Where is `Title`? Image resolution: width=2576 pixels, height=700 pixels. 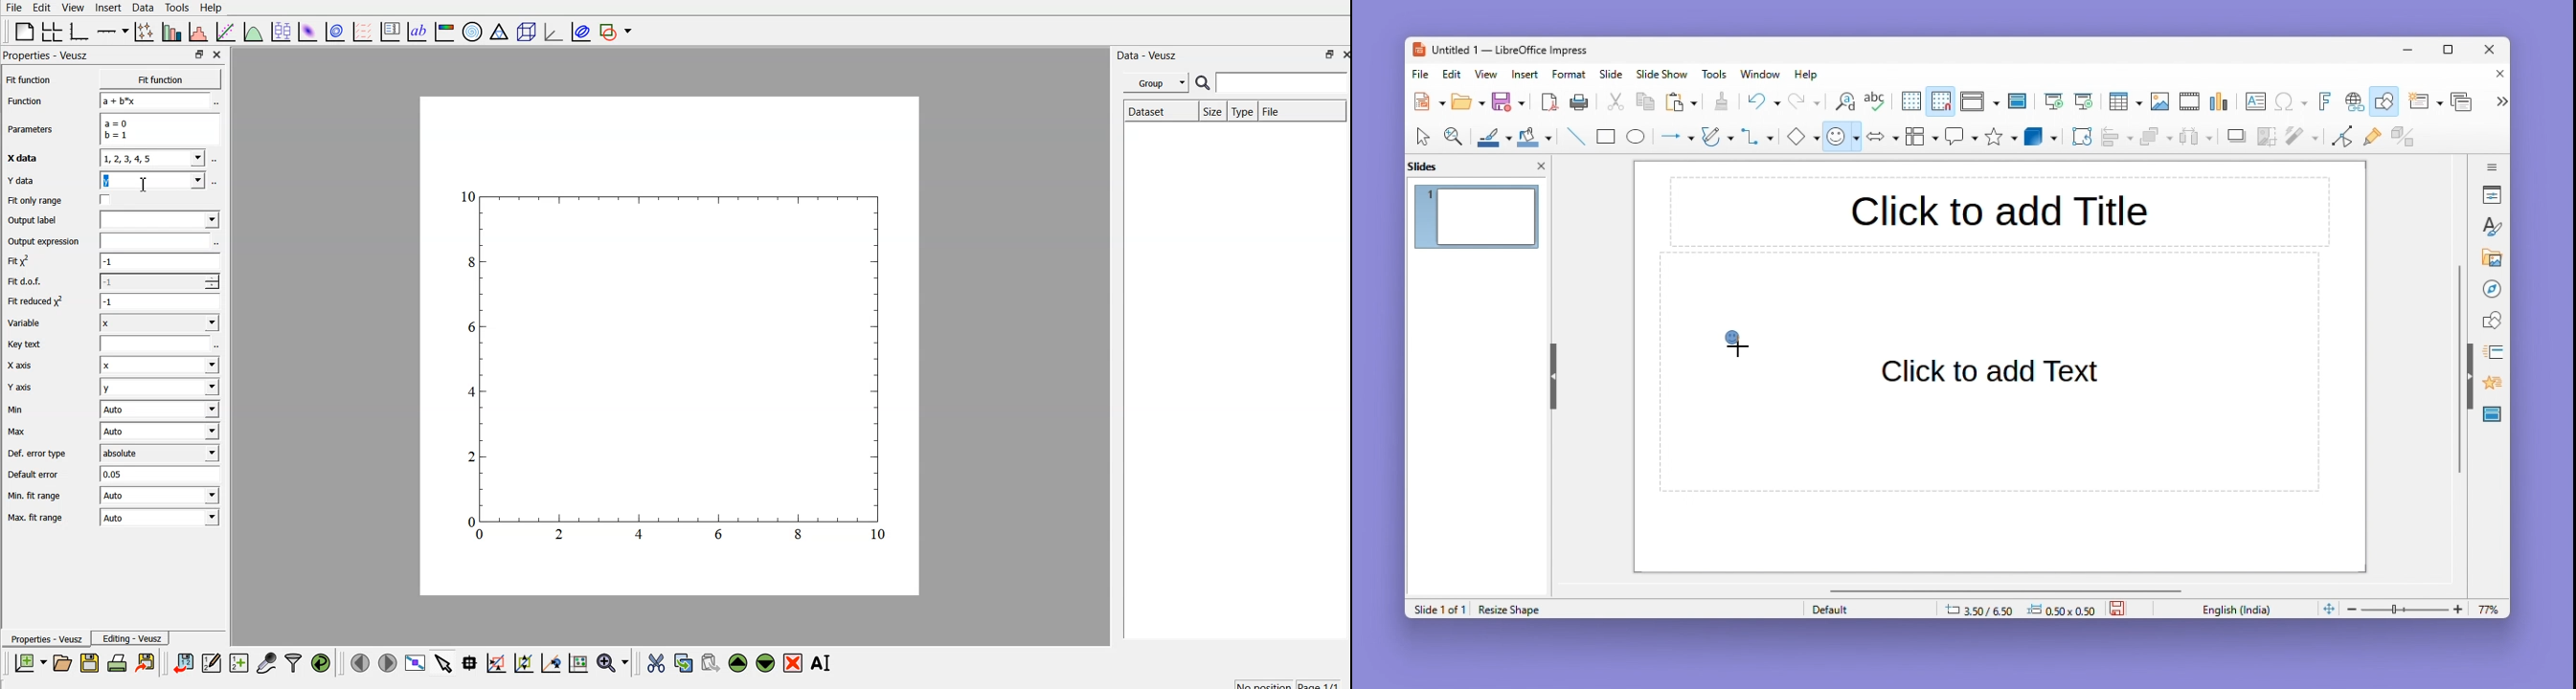 Title is located at coordinates (1999, 213).